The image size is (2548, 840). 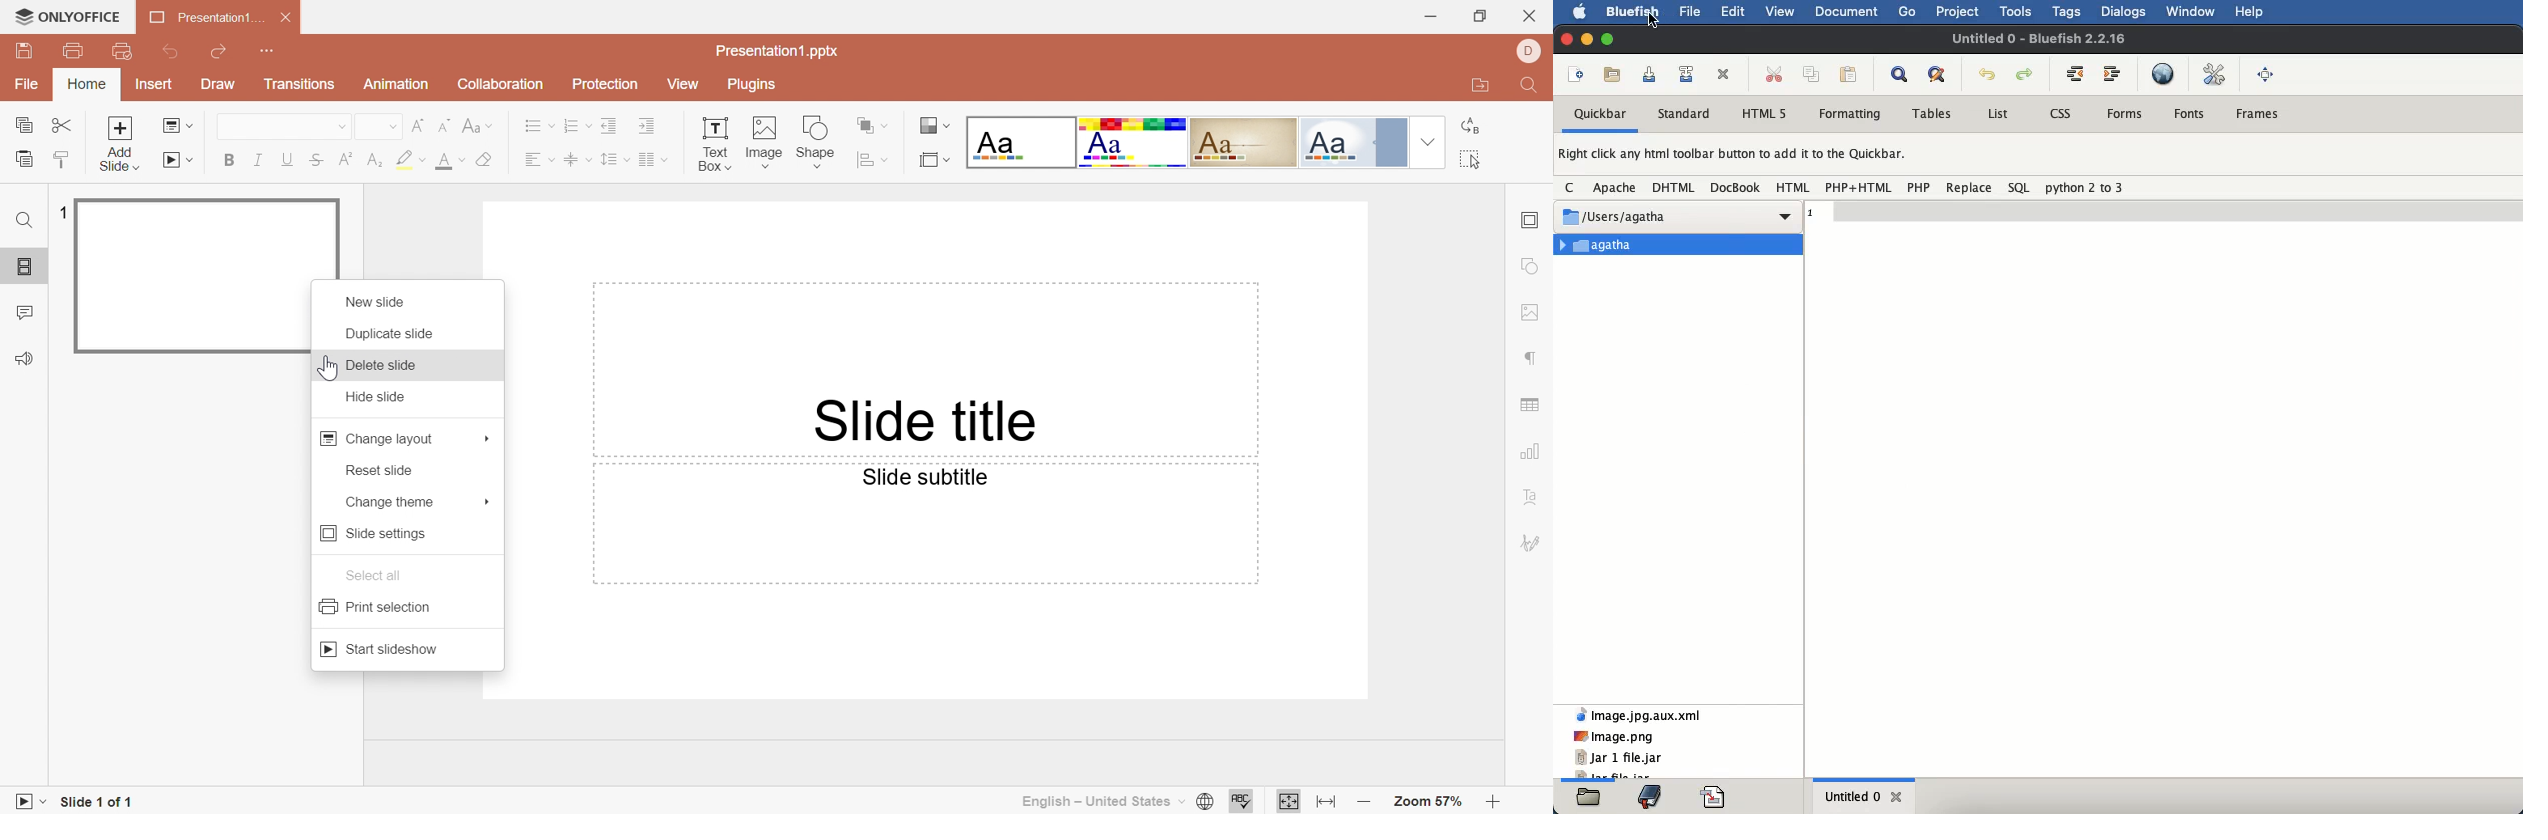 What do you see at coordinates (532, 161) in the screenshot?
I see `Text Align Left` at bounding box center [532, 161].